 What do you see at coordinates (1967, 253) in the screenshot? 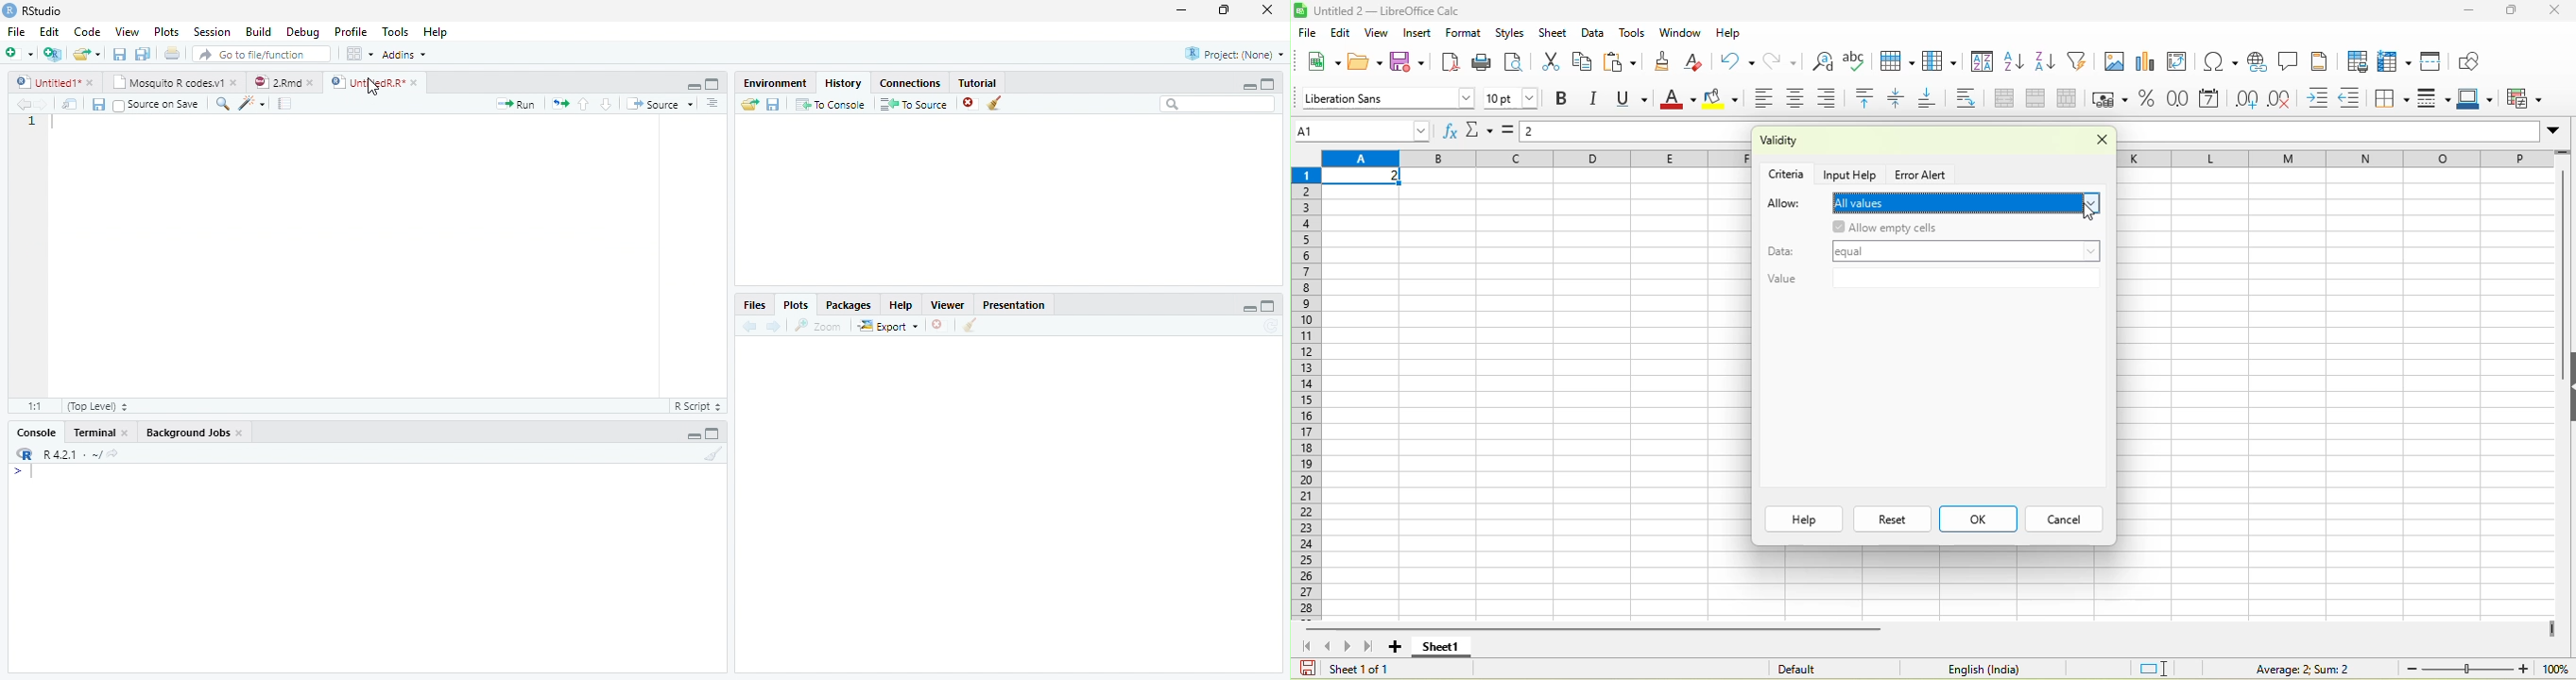
I see `equal` at bounding box center [1967, 253].